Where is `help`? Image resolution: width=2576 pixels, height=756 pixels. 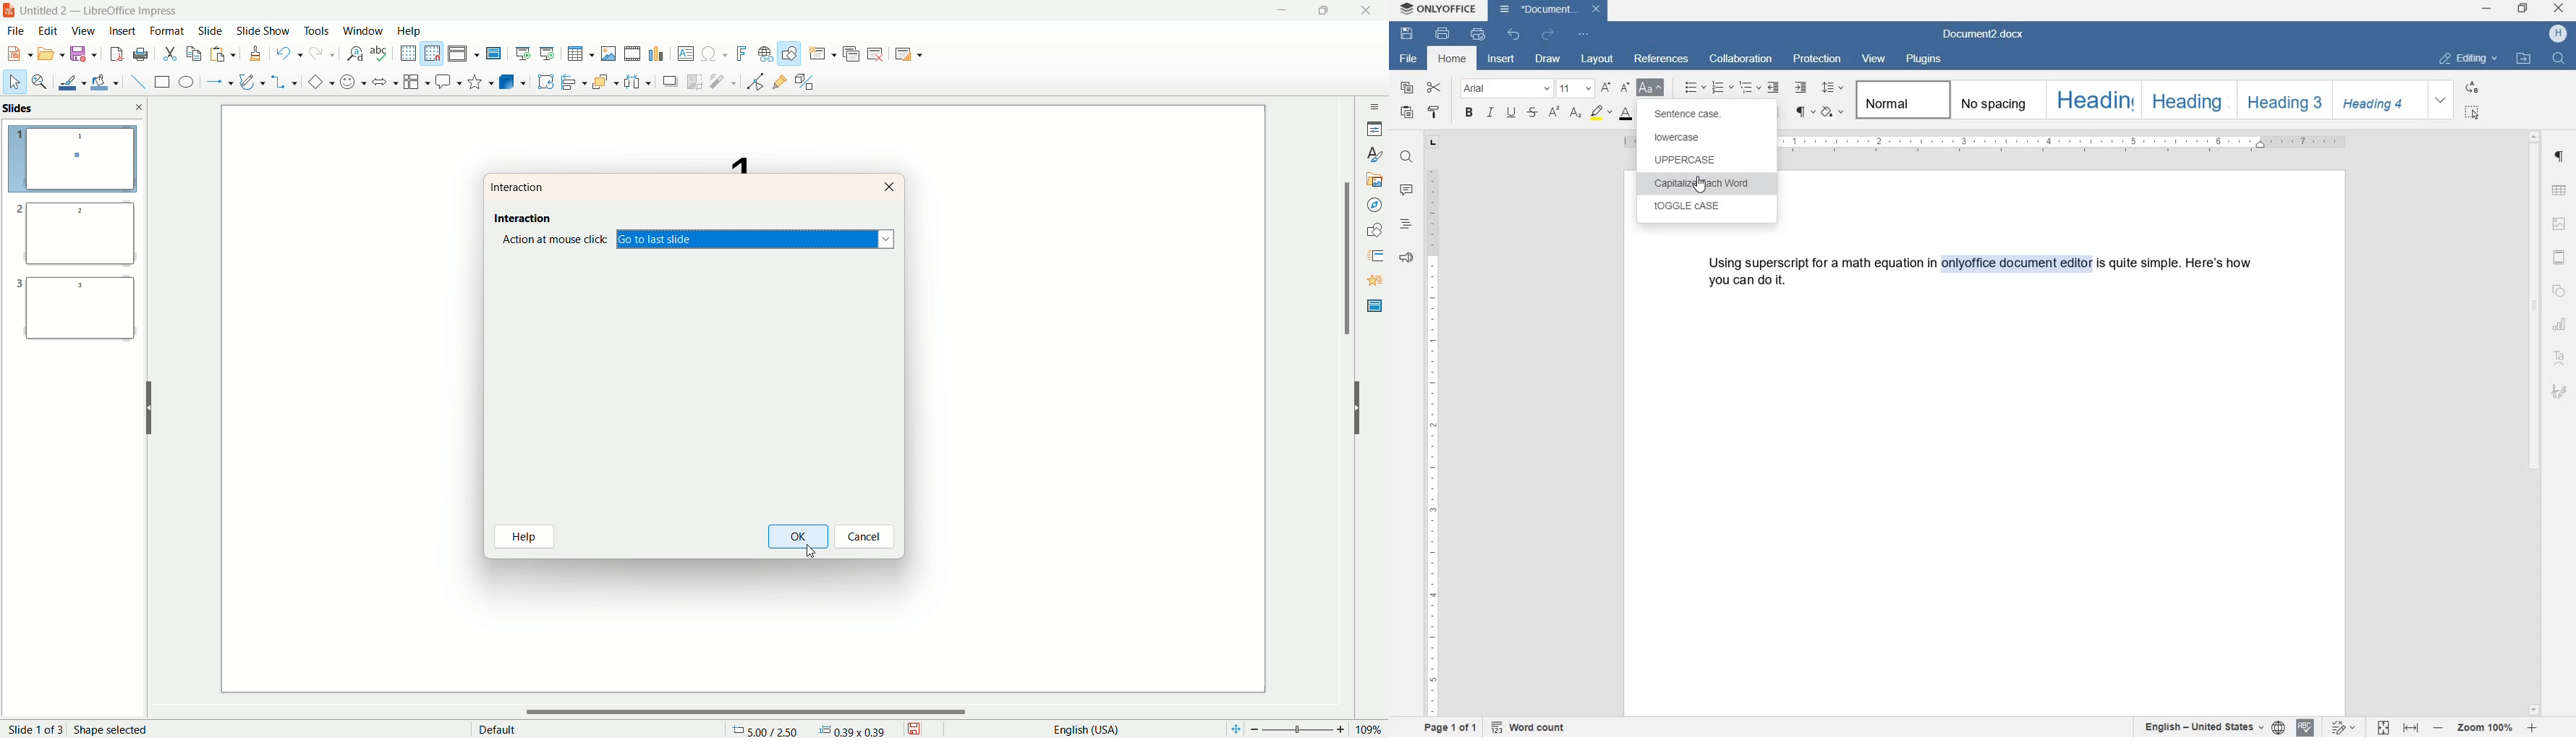 help is located at coordinates (528, 538).